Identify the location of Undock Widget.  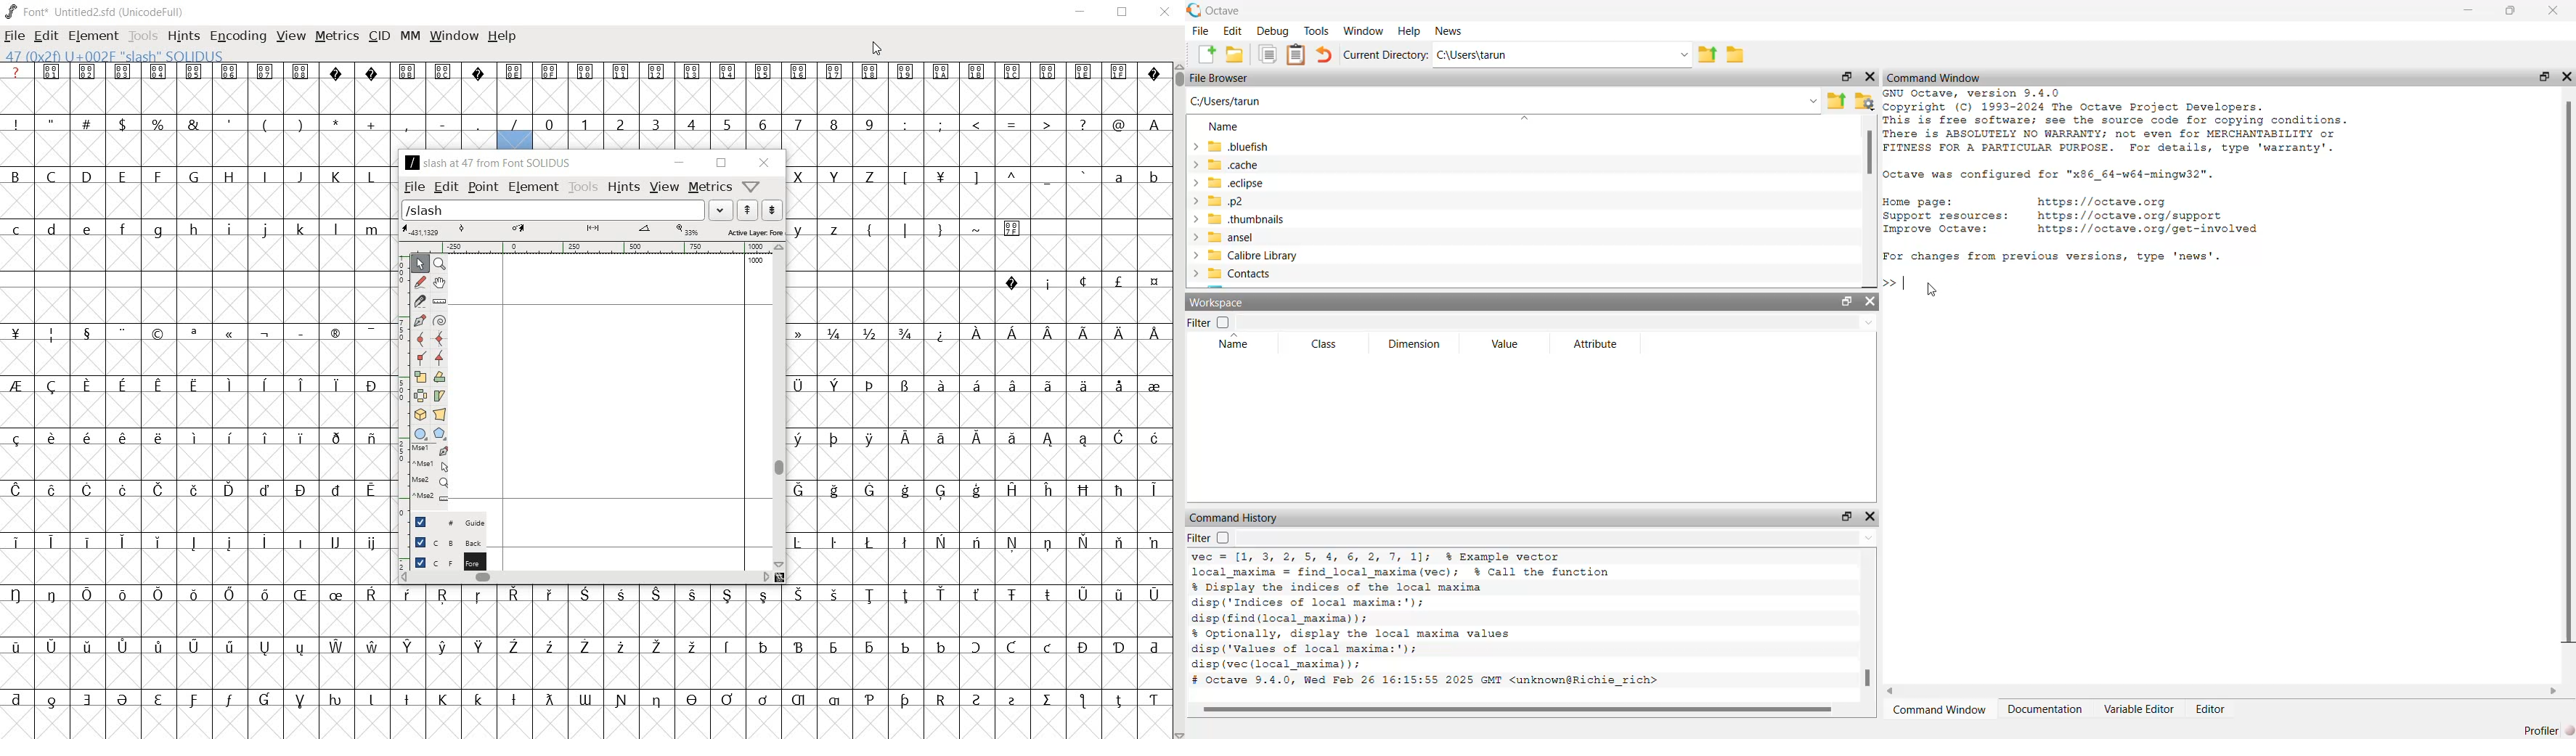
(2544, 76).